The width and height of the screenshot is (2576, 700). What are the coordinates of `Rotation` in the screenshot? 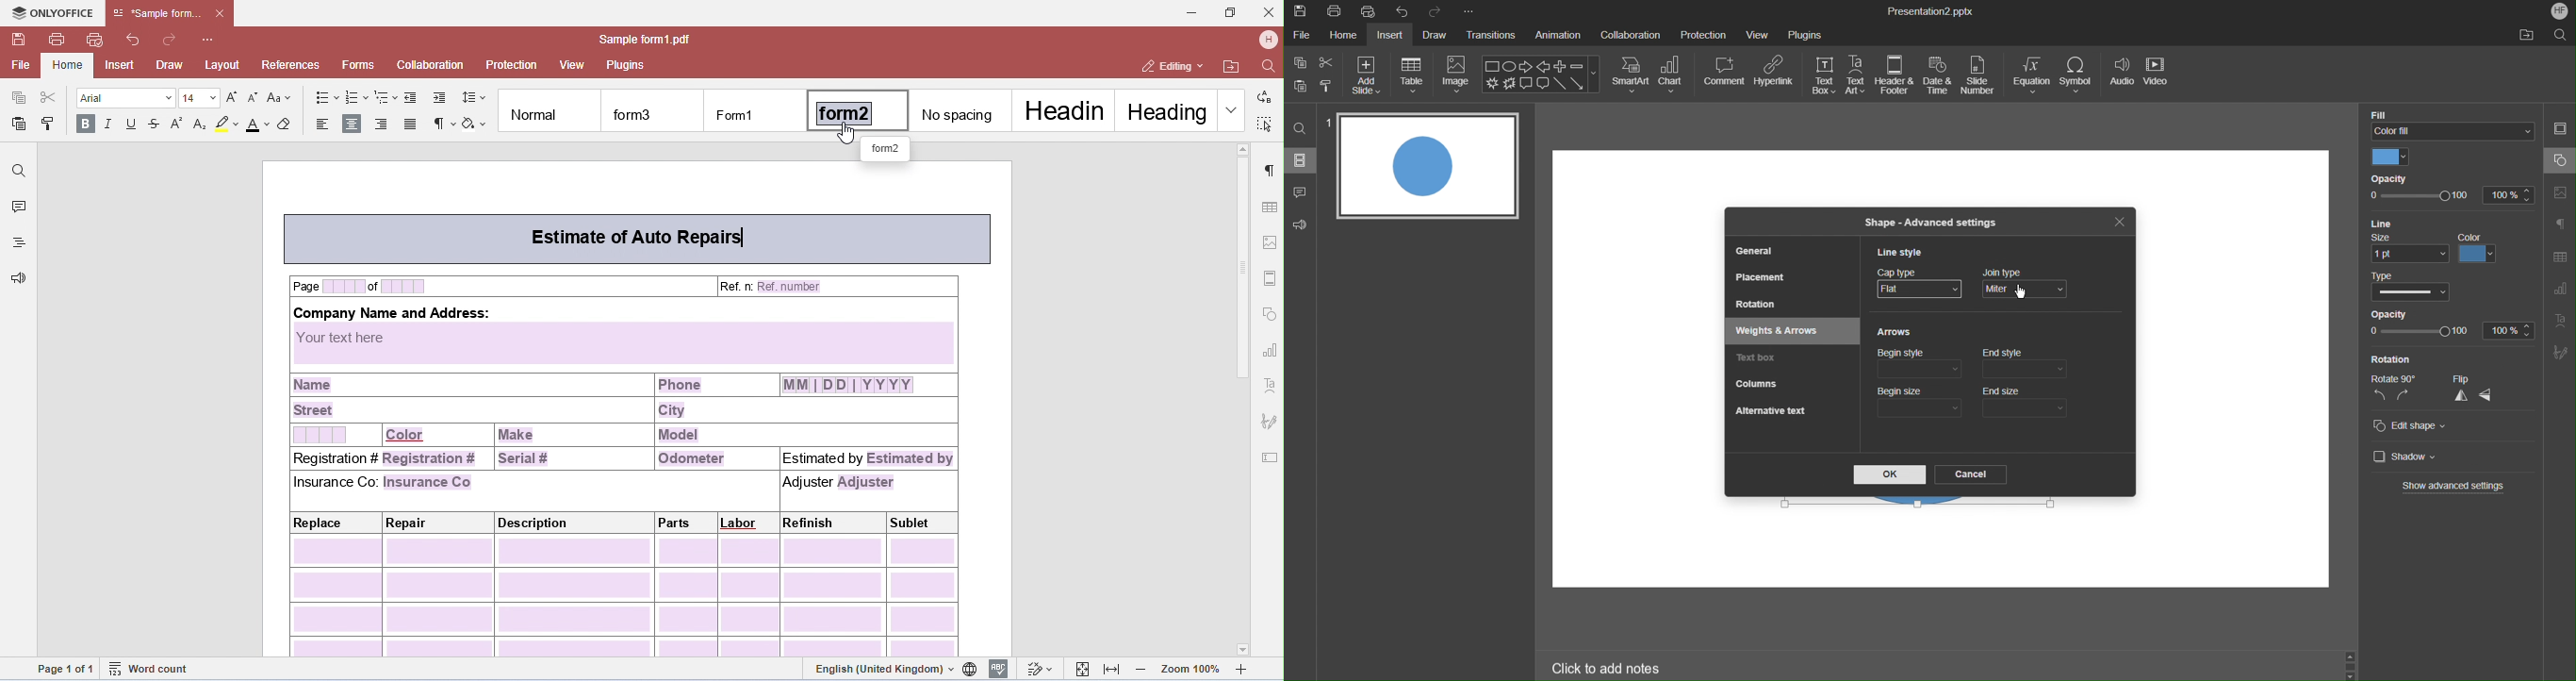 It's located at (1759, 307).